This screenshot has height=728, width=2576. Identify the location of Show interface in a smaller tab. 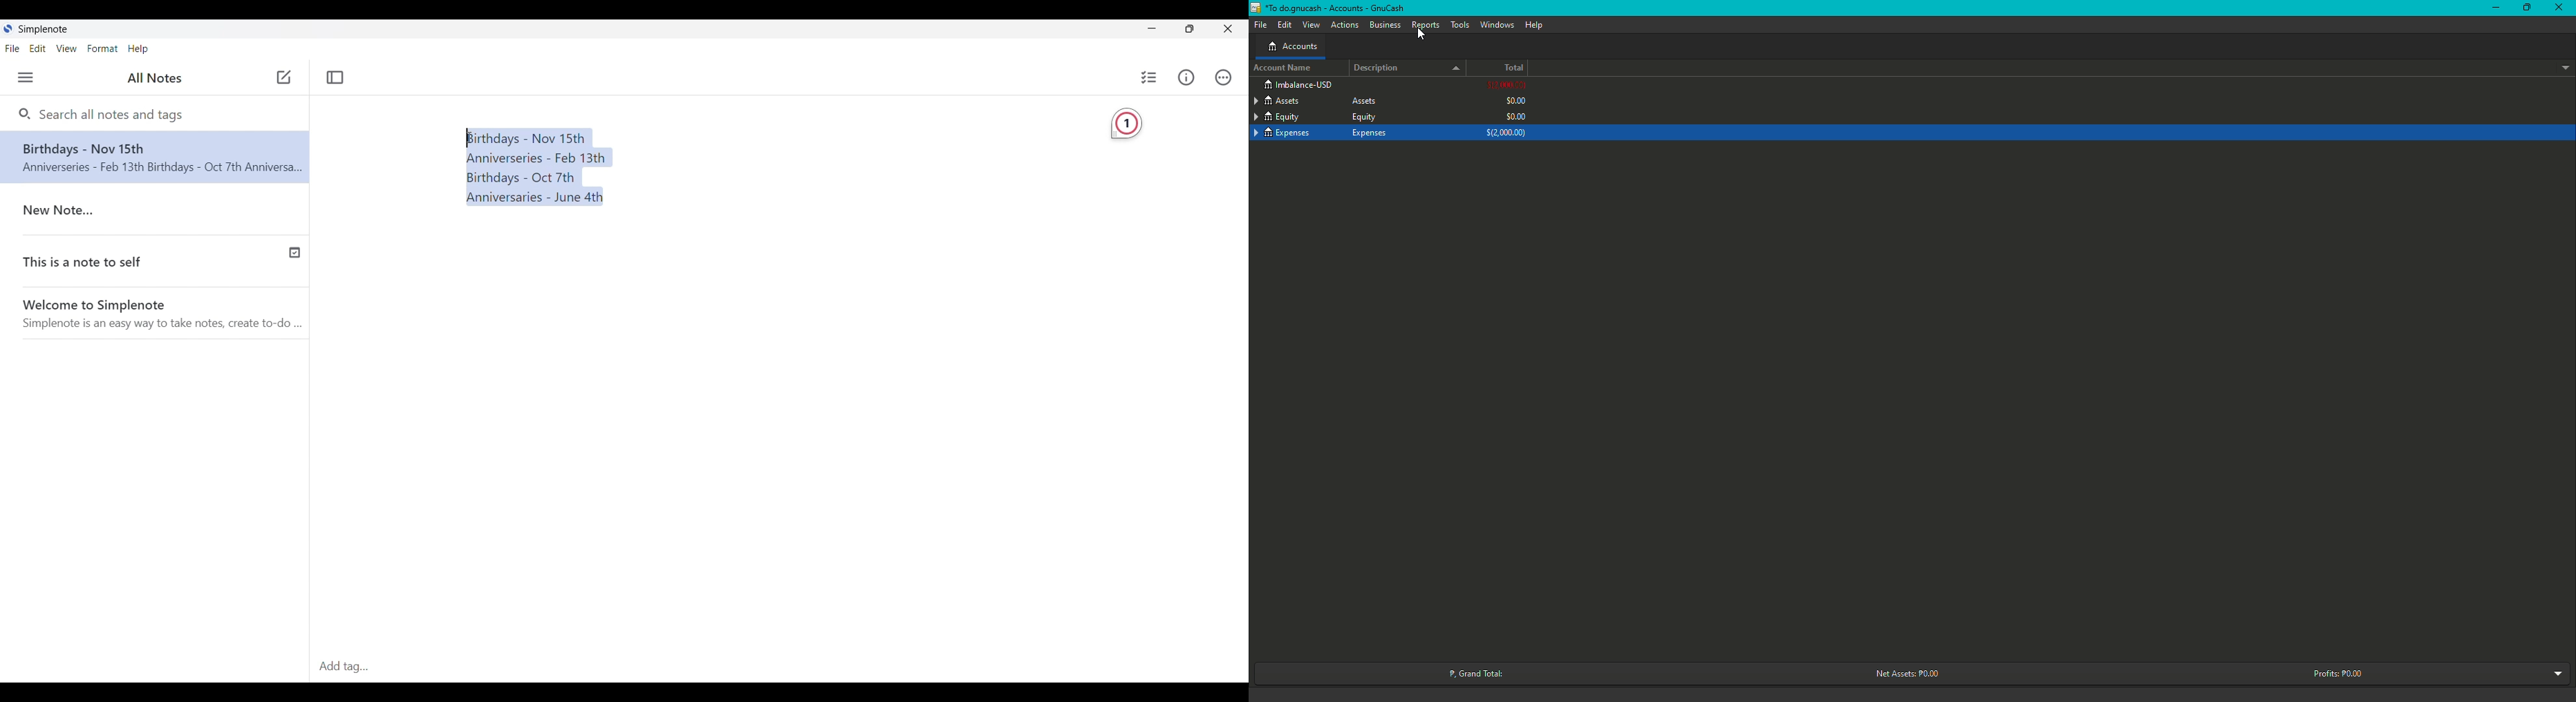
(1190, 29).